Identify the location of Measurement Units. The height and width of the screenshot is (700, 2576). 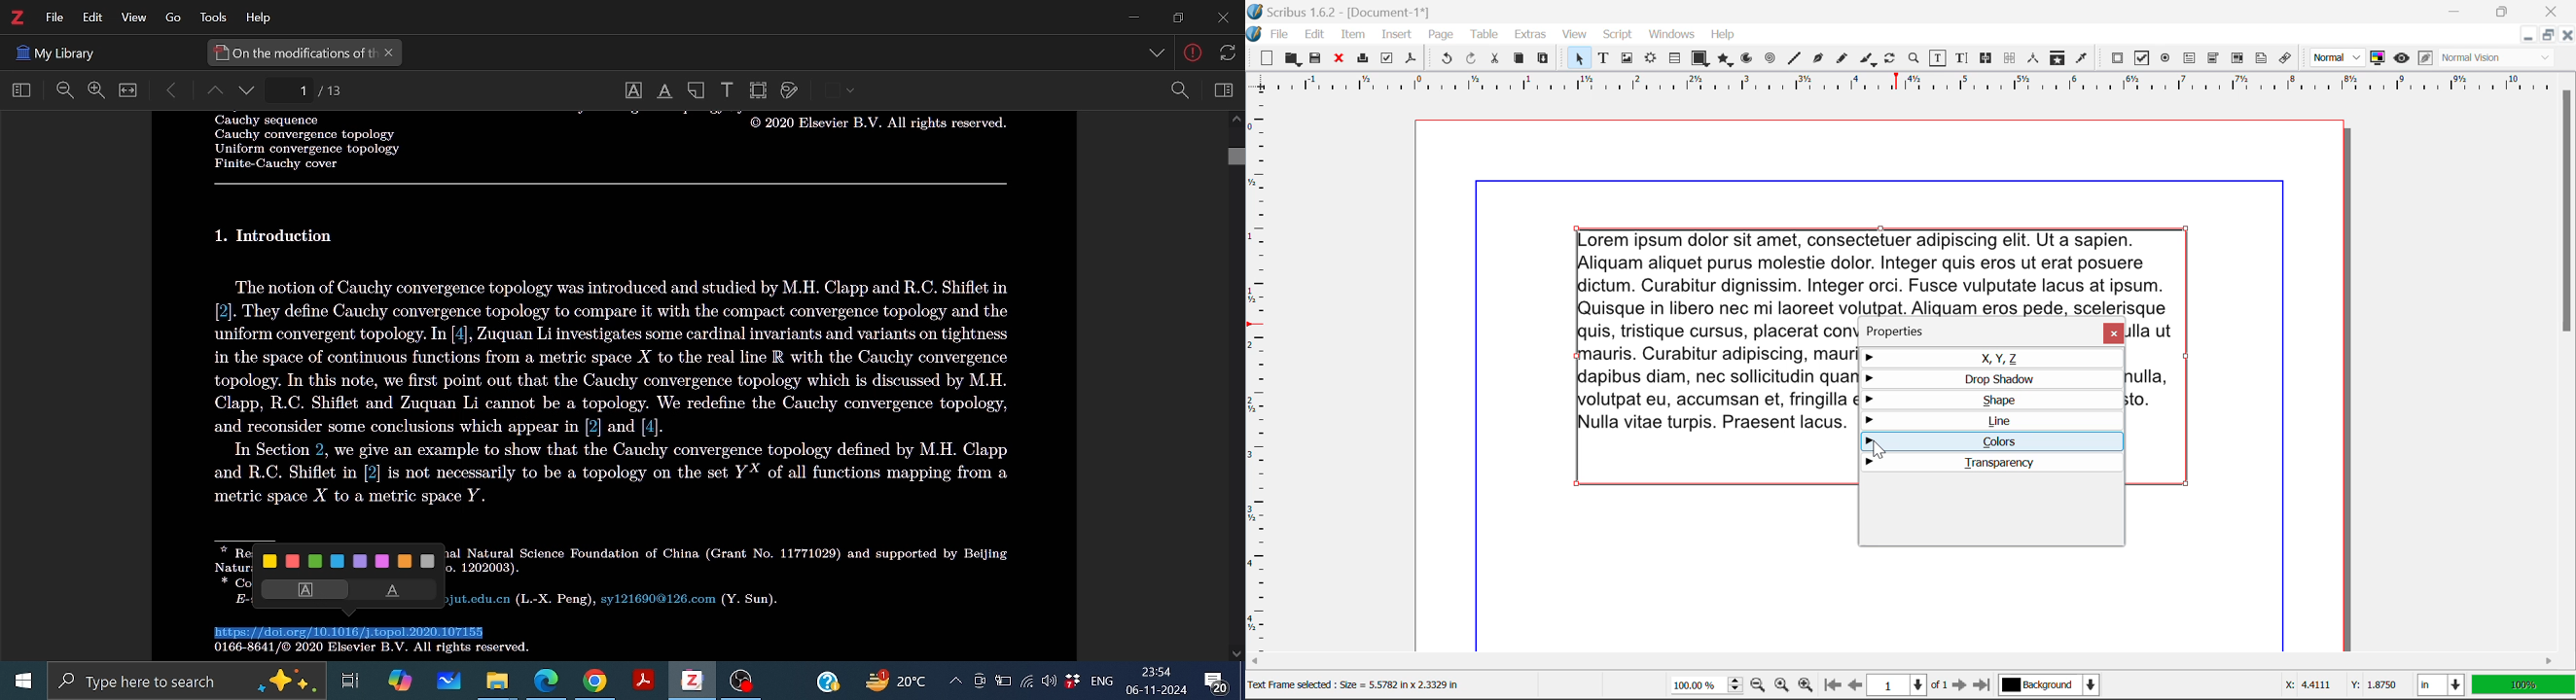
(2443, 685).